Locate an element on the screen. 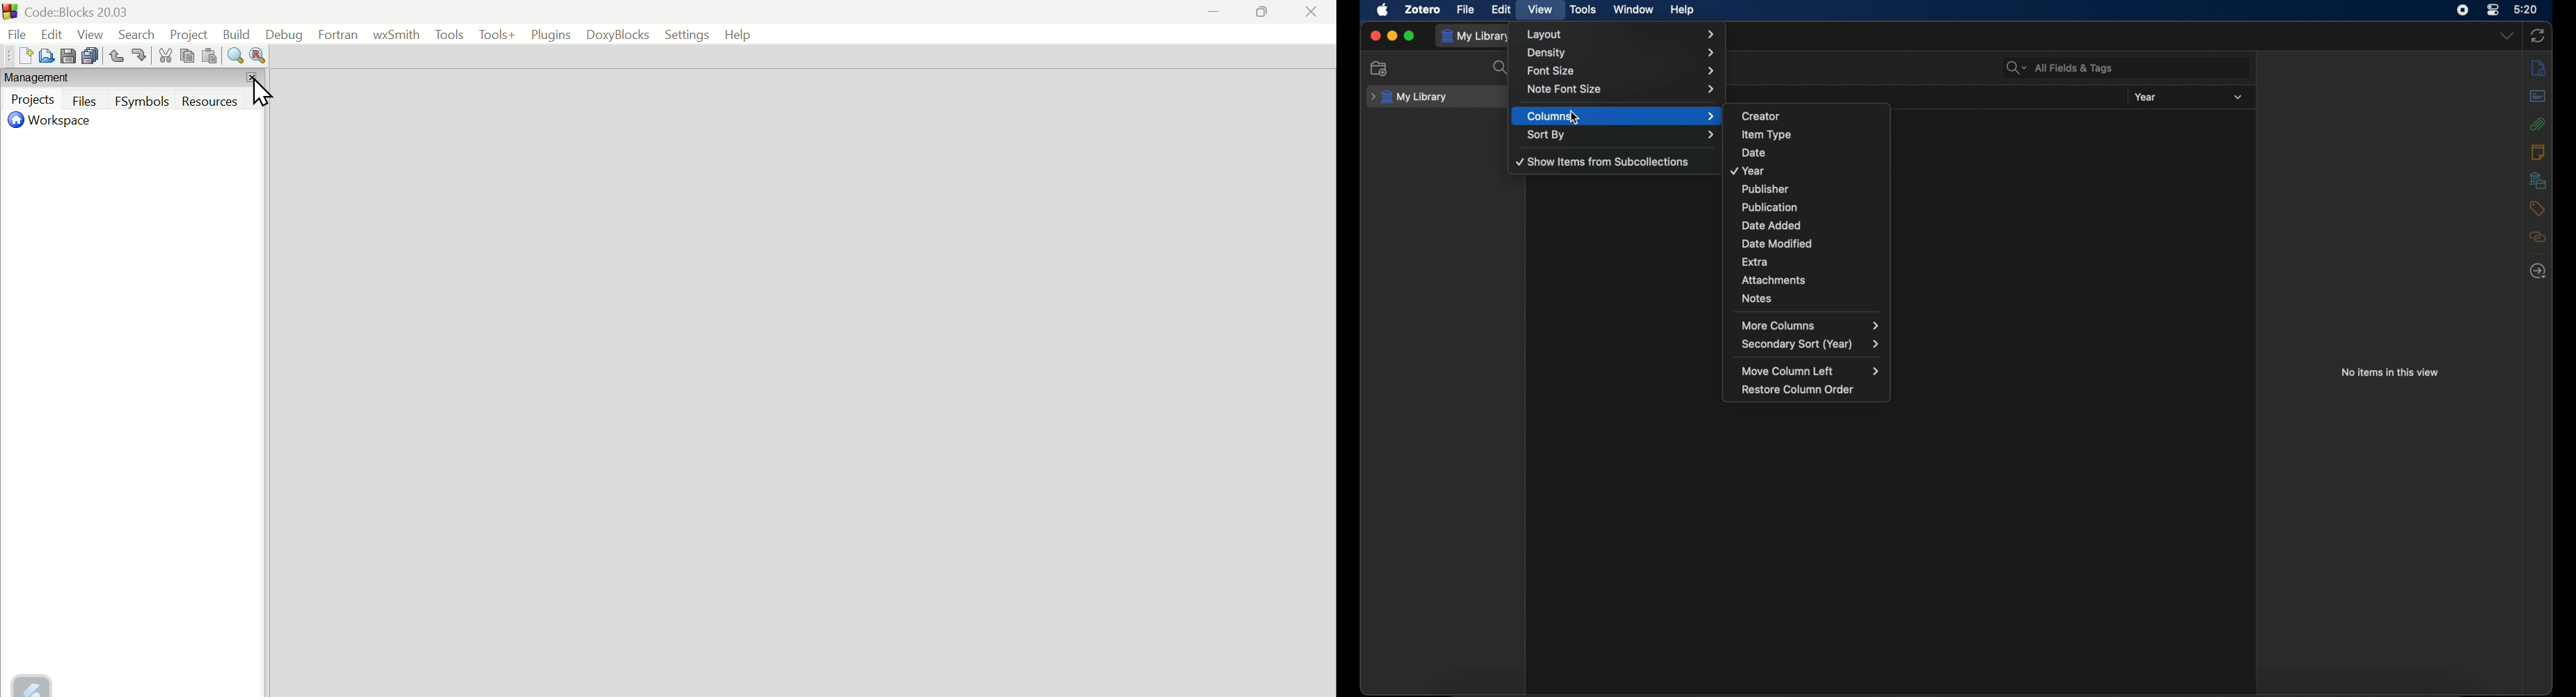 The width and height of the screenshot is (2576, 700). File is located at coordinates (16, 34).